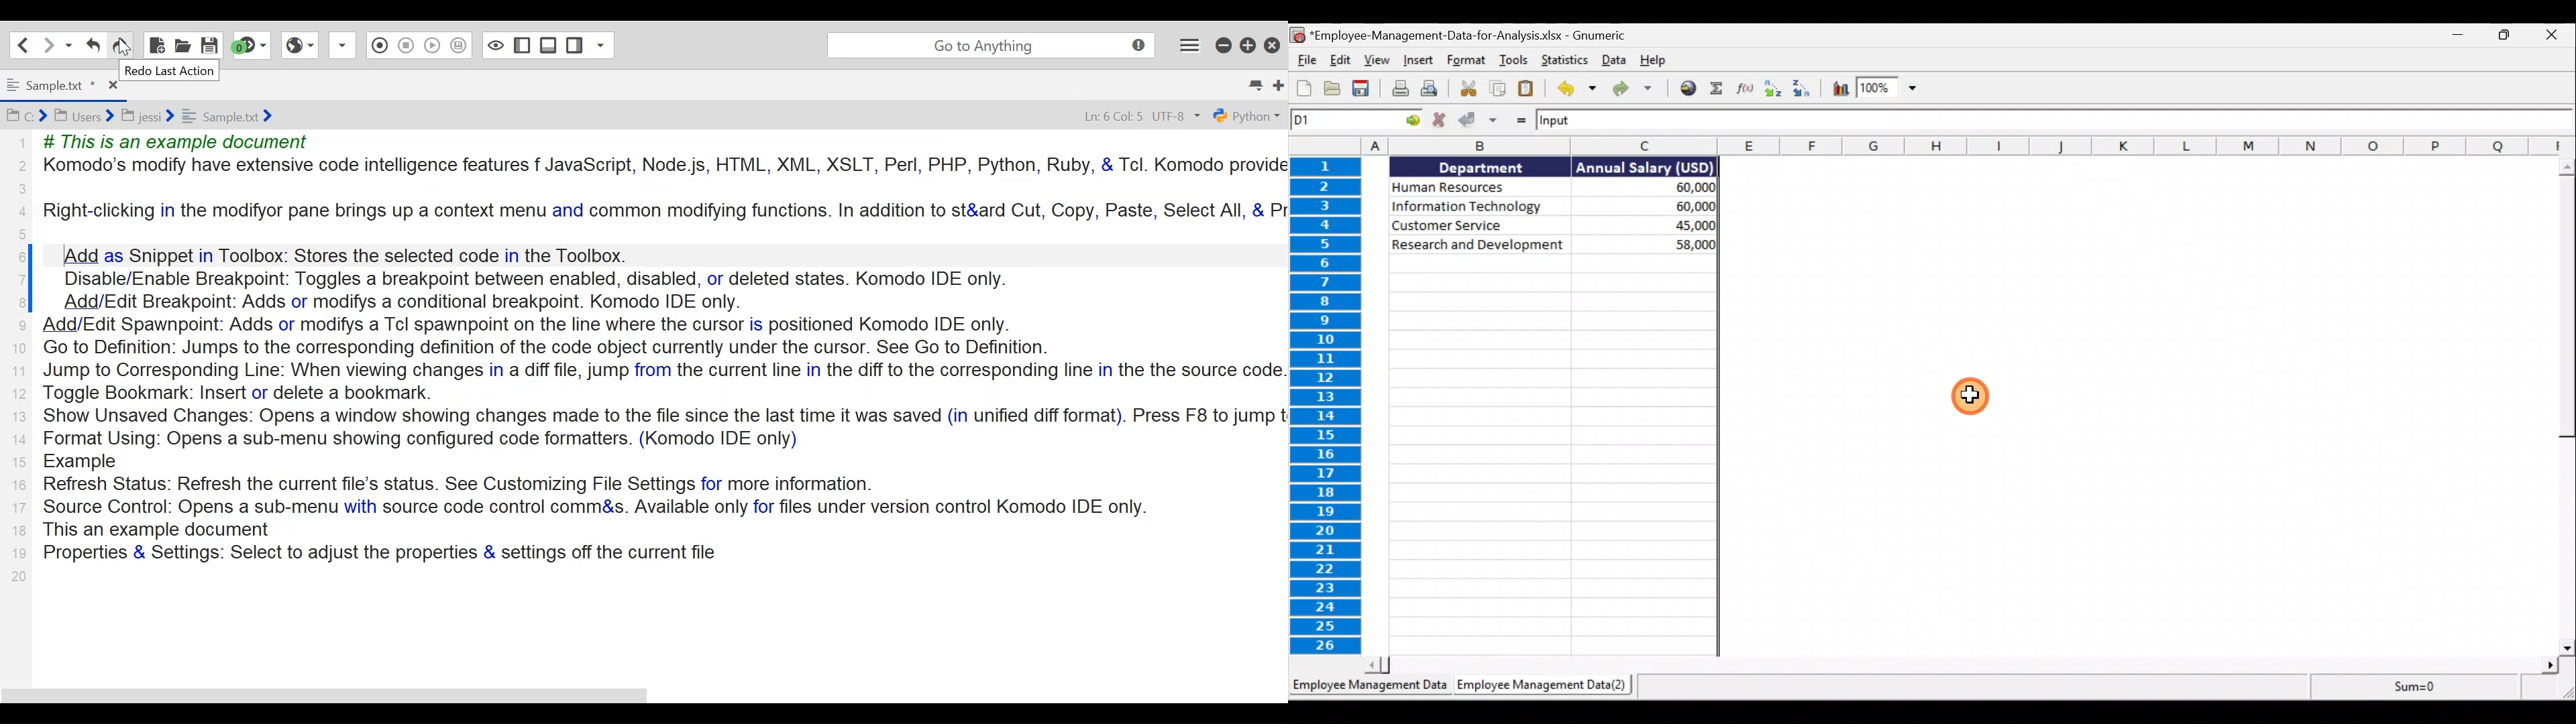 The height and width of the screenshot is (728, 2576). I want to click on C File, so click(27, 115).